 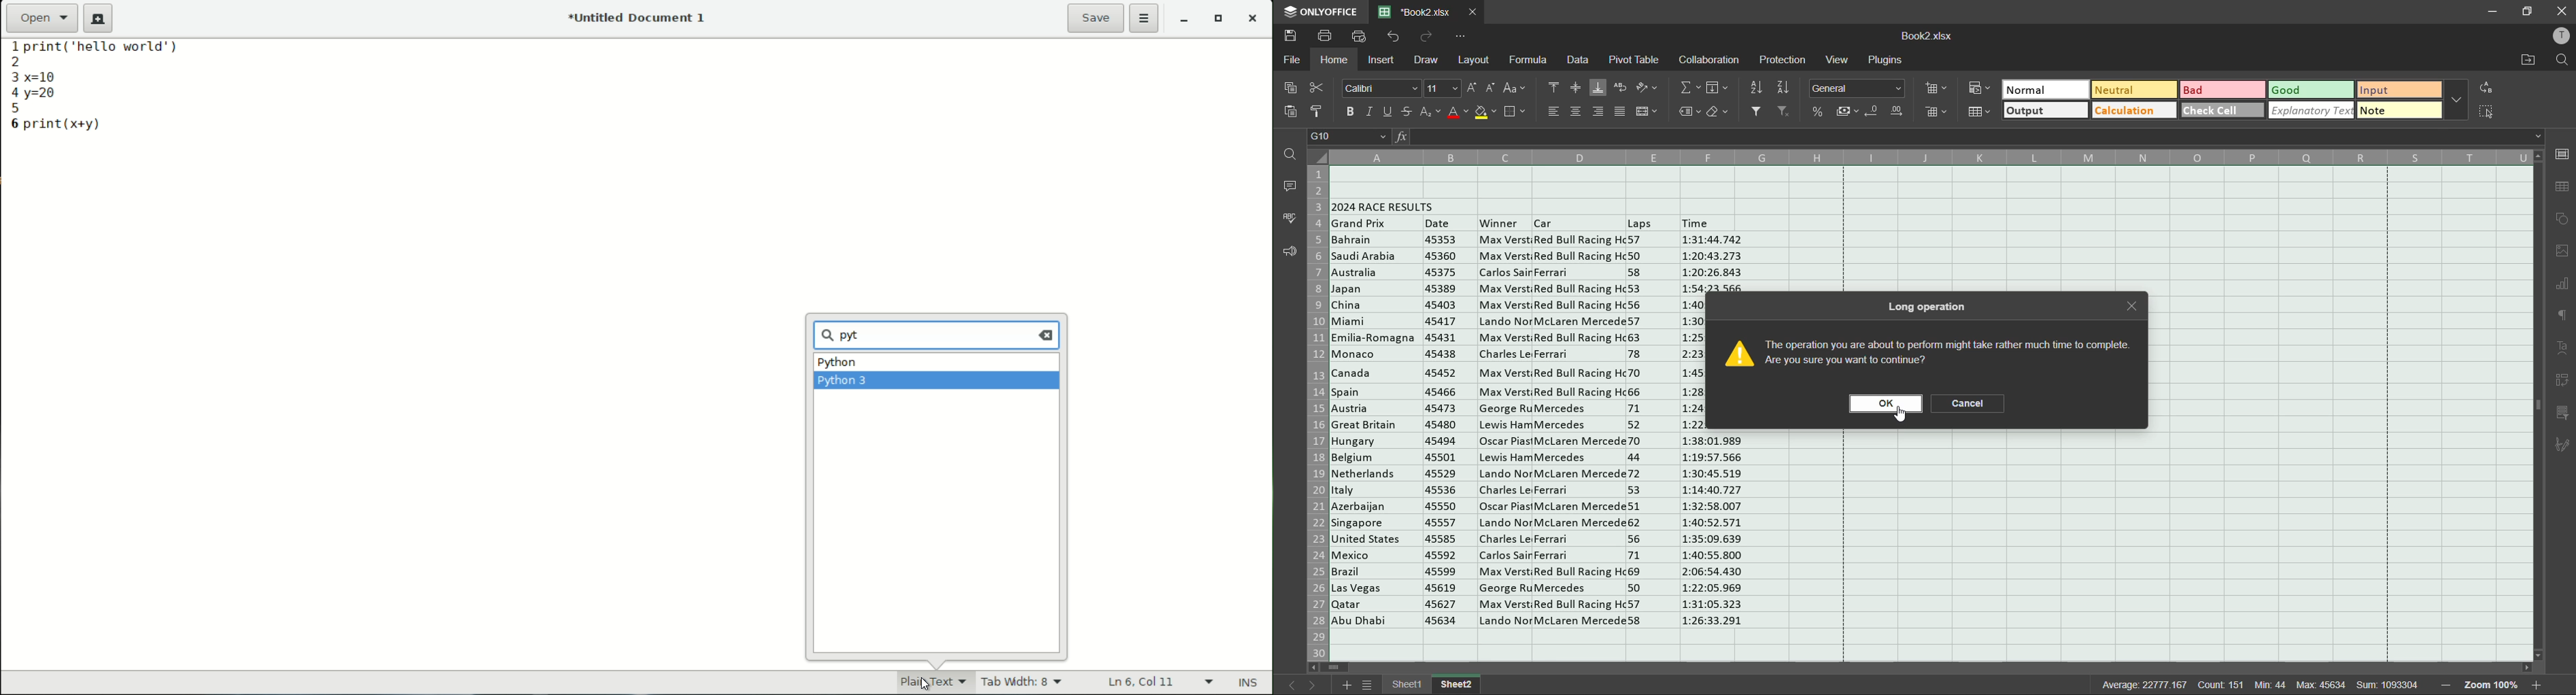 I want to click on clear, so click(x=1719, y=114).